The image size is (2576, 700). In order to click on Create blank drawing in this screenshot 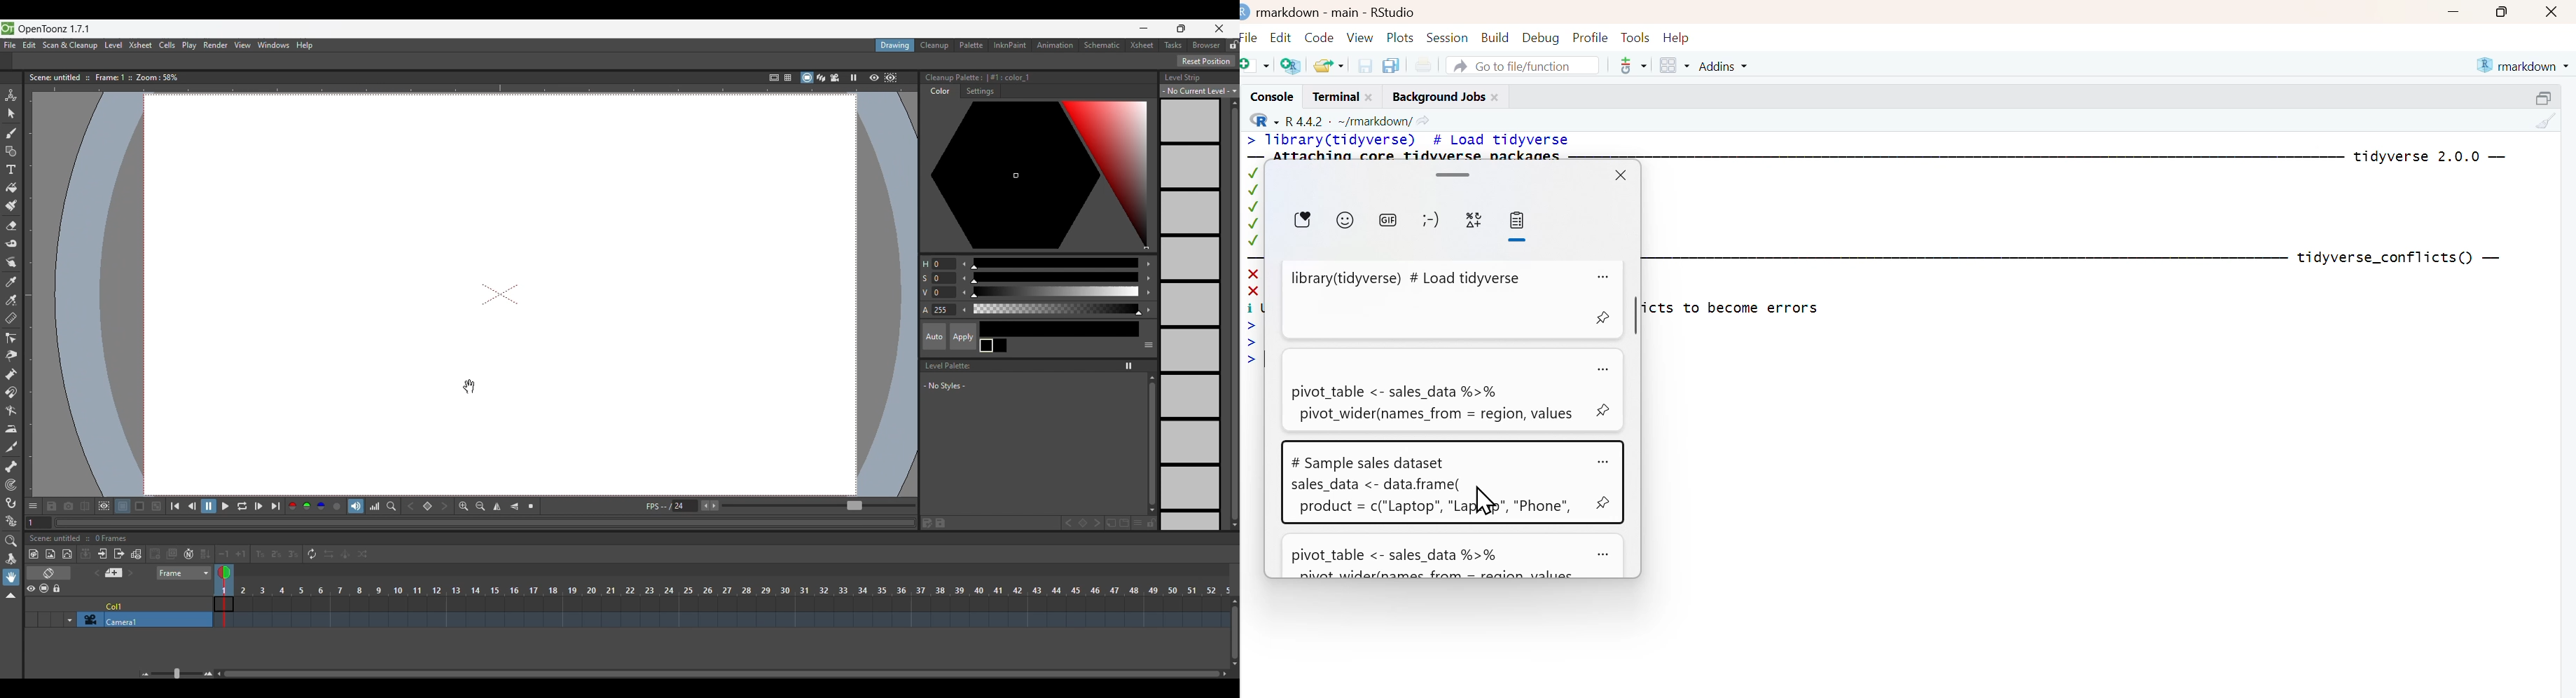, I will do `click(155, 554)`.